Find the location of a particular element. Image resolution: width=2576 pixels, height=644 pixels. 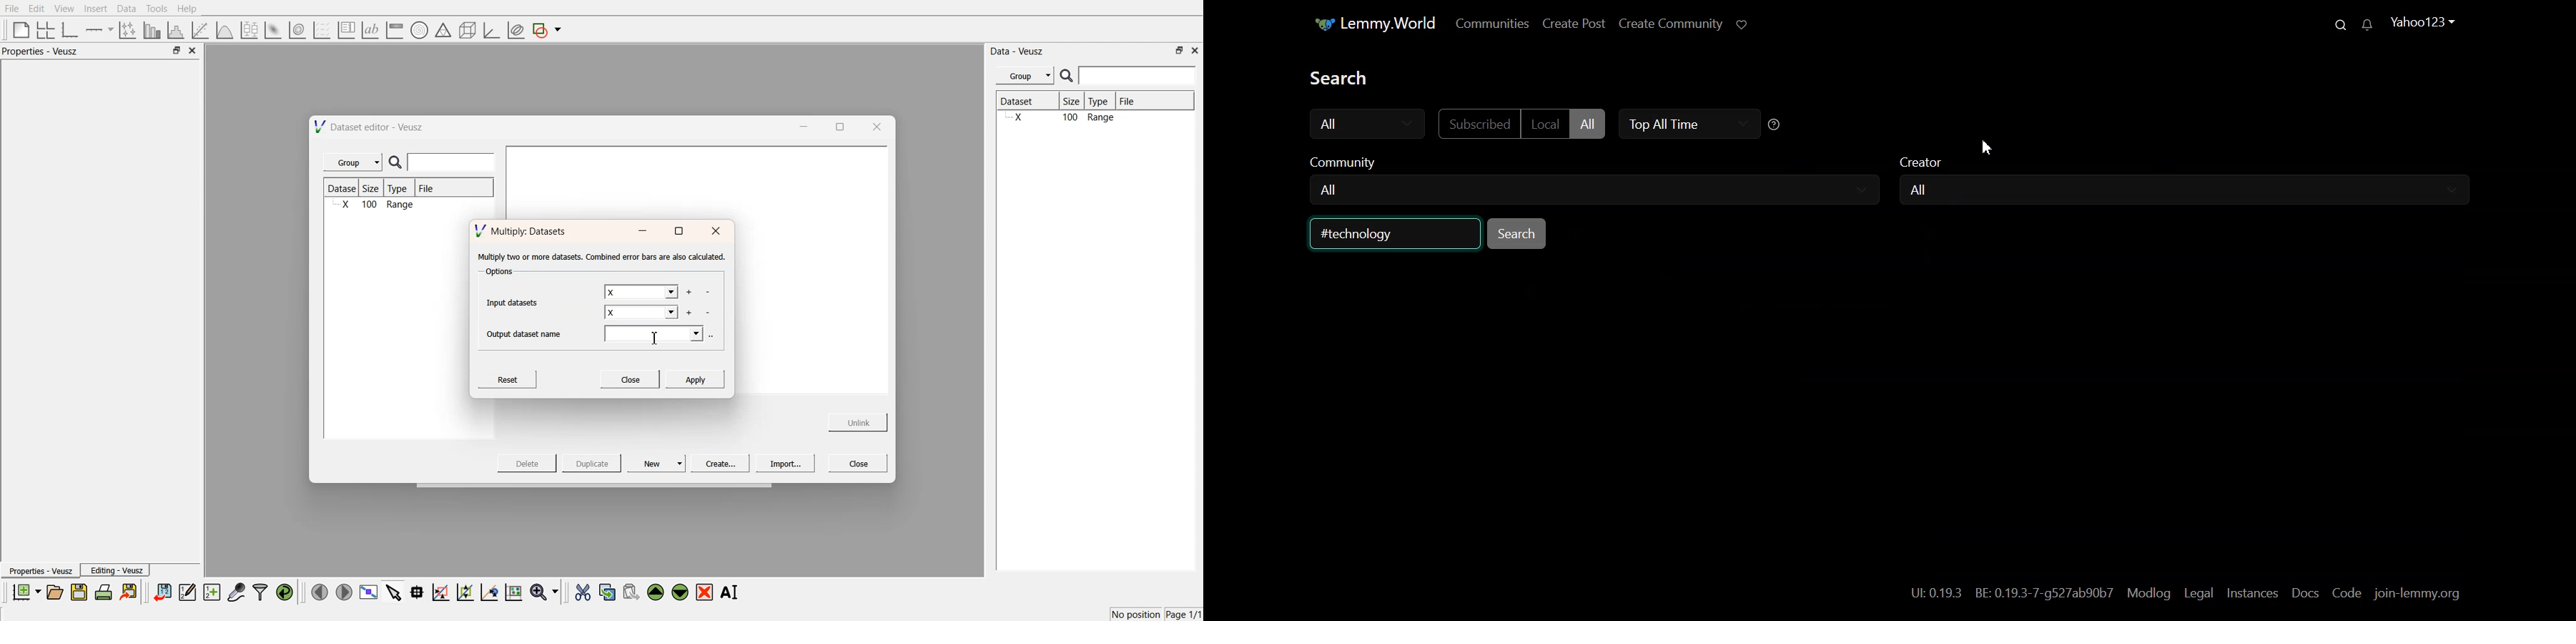

Properties - Veusz is located at coordinates (43, 51).